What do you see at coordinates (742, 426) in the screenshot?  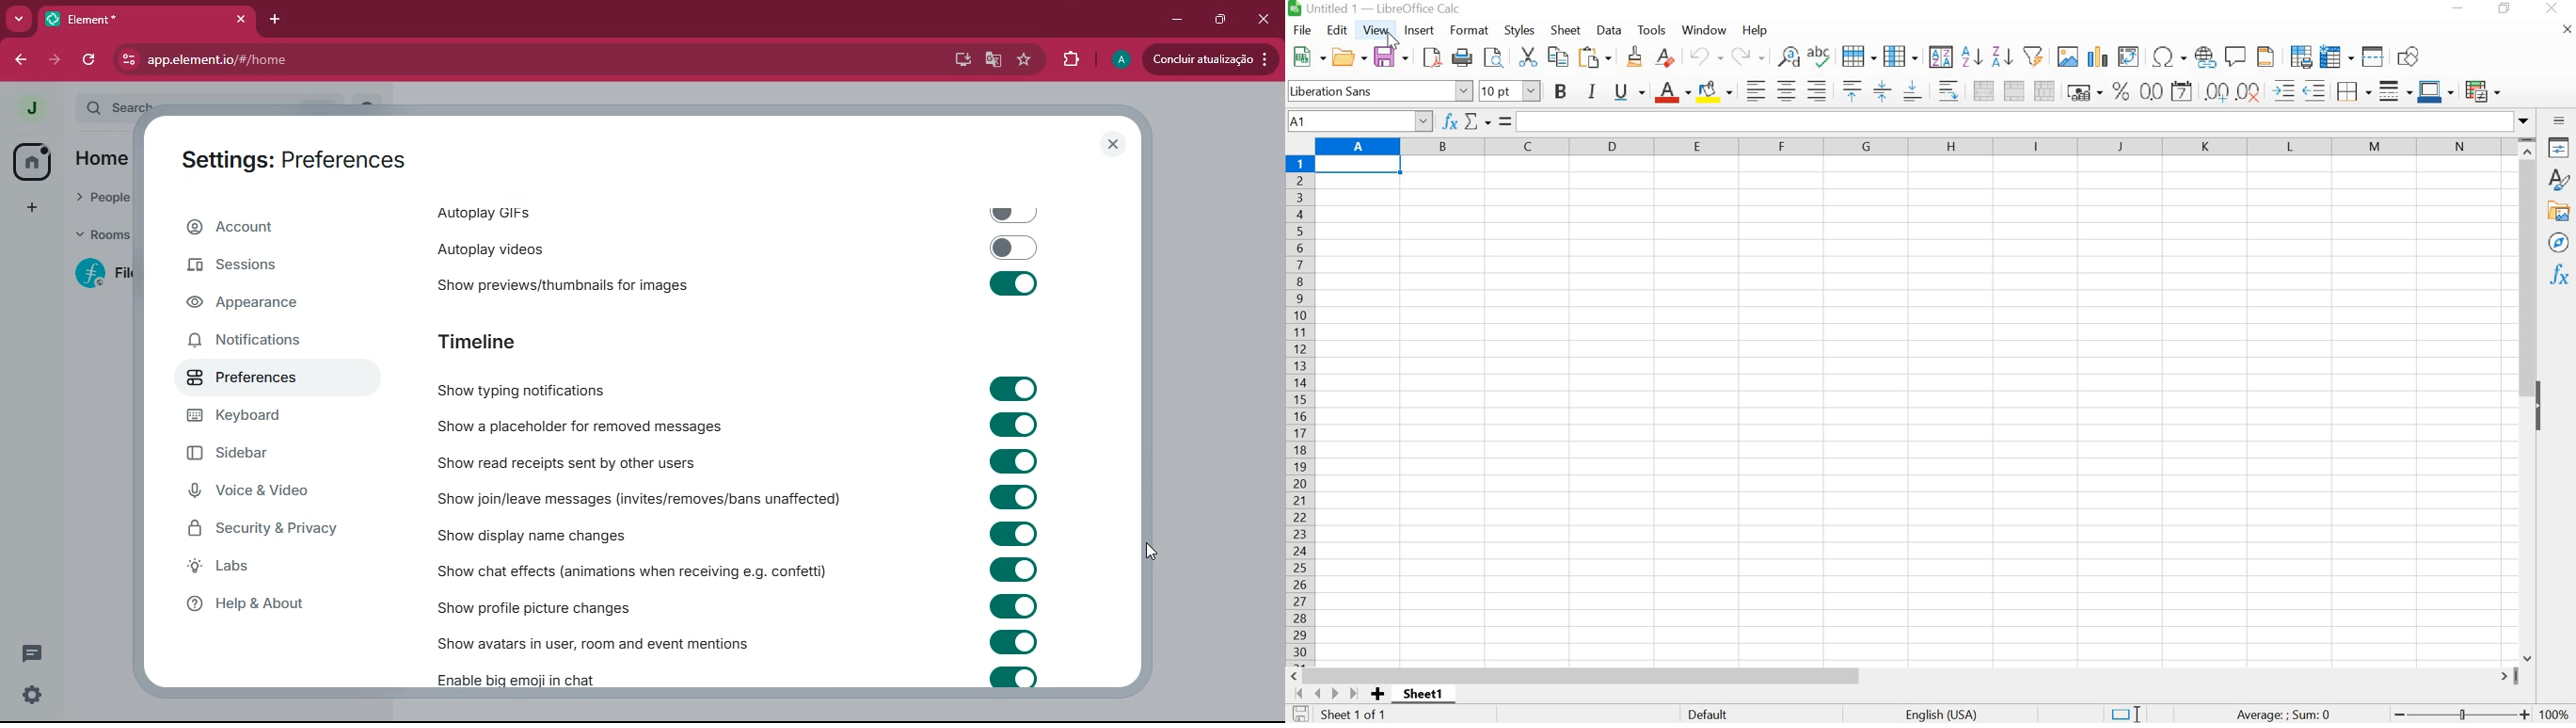 I see `Show a placeholder for removed messages` at bounding box center [742, 426].